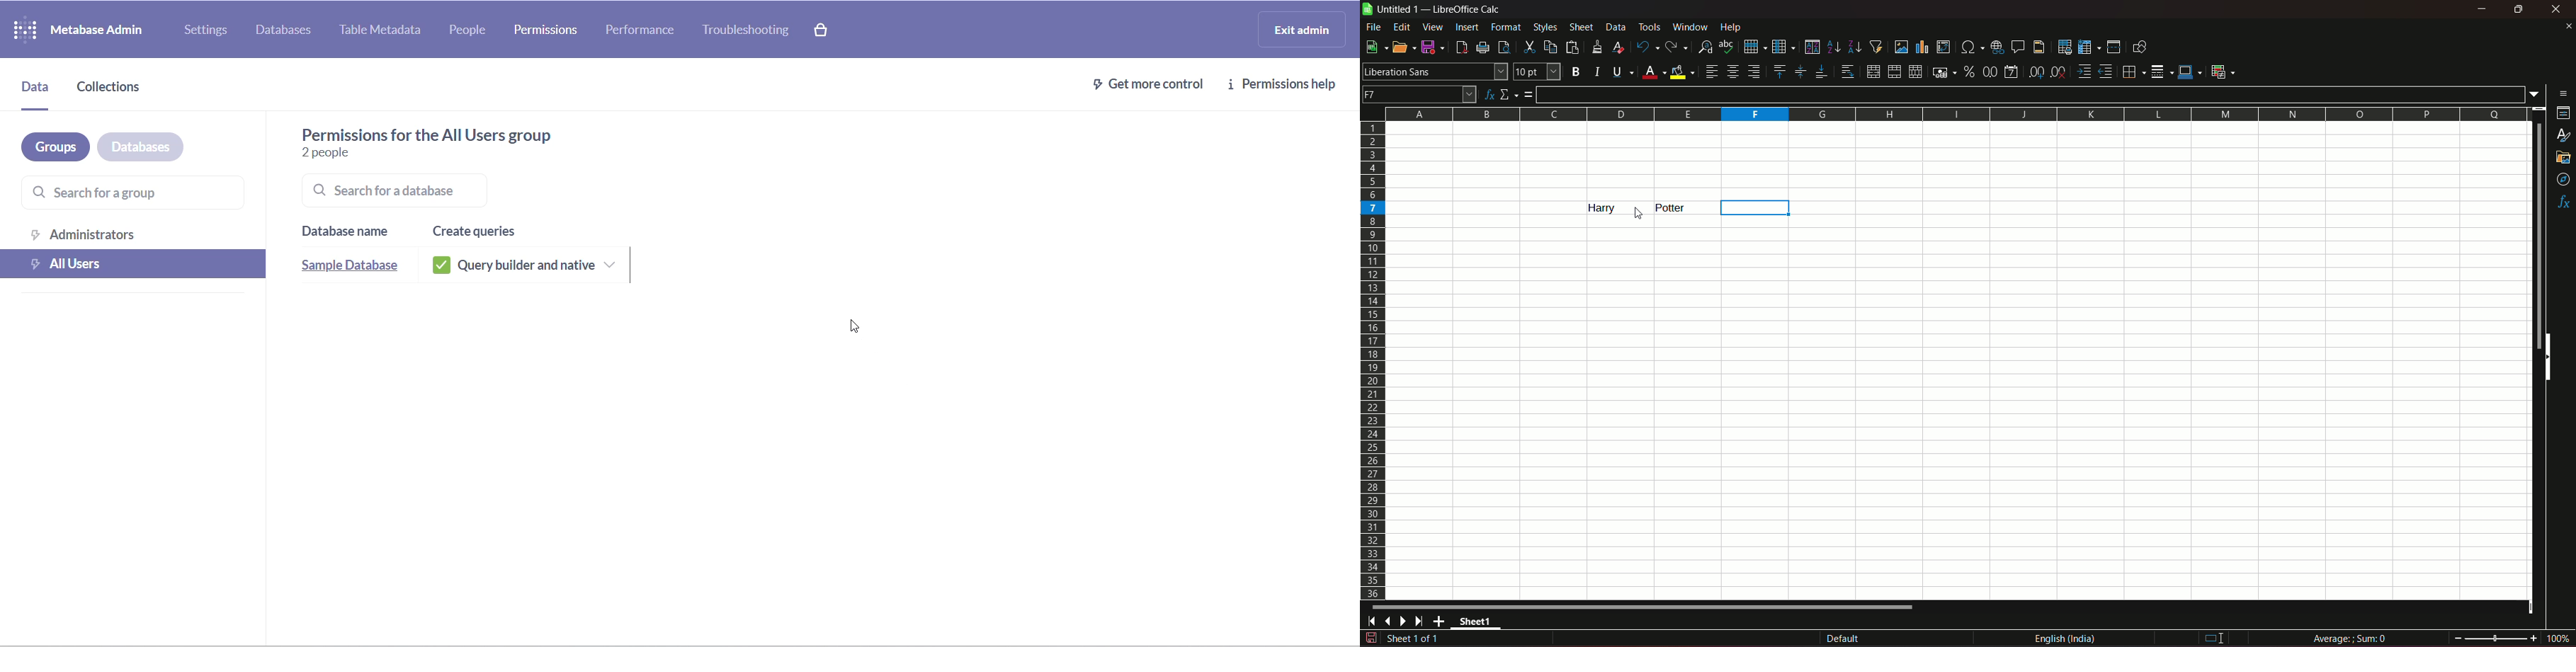 The height and width of the screenshot is (672, 2576). I want to click on scroll to first, so click(1367, 623).